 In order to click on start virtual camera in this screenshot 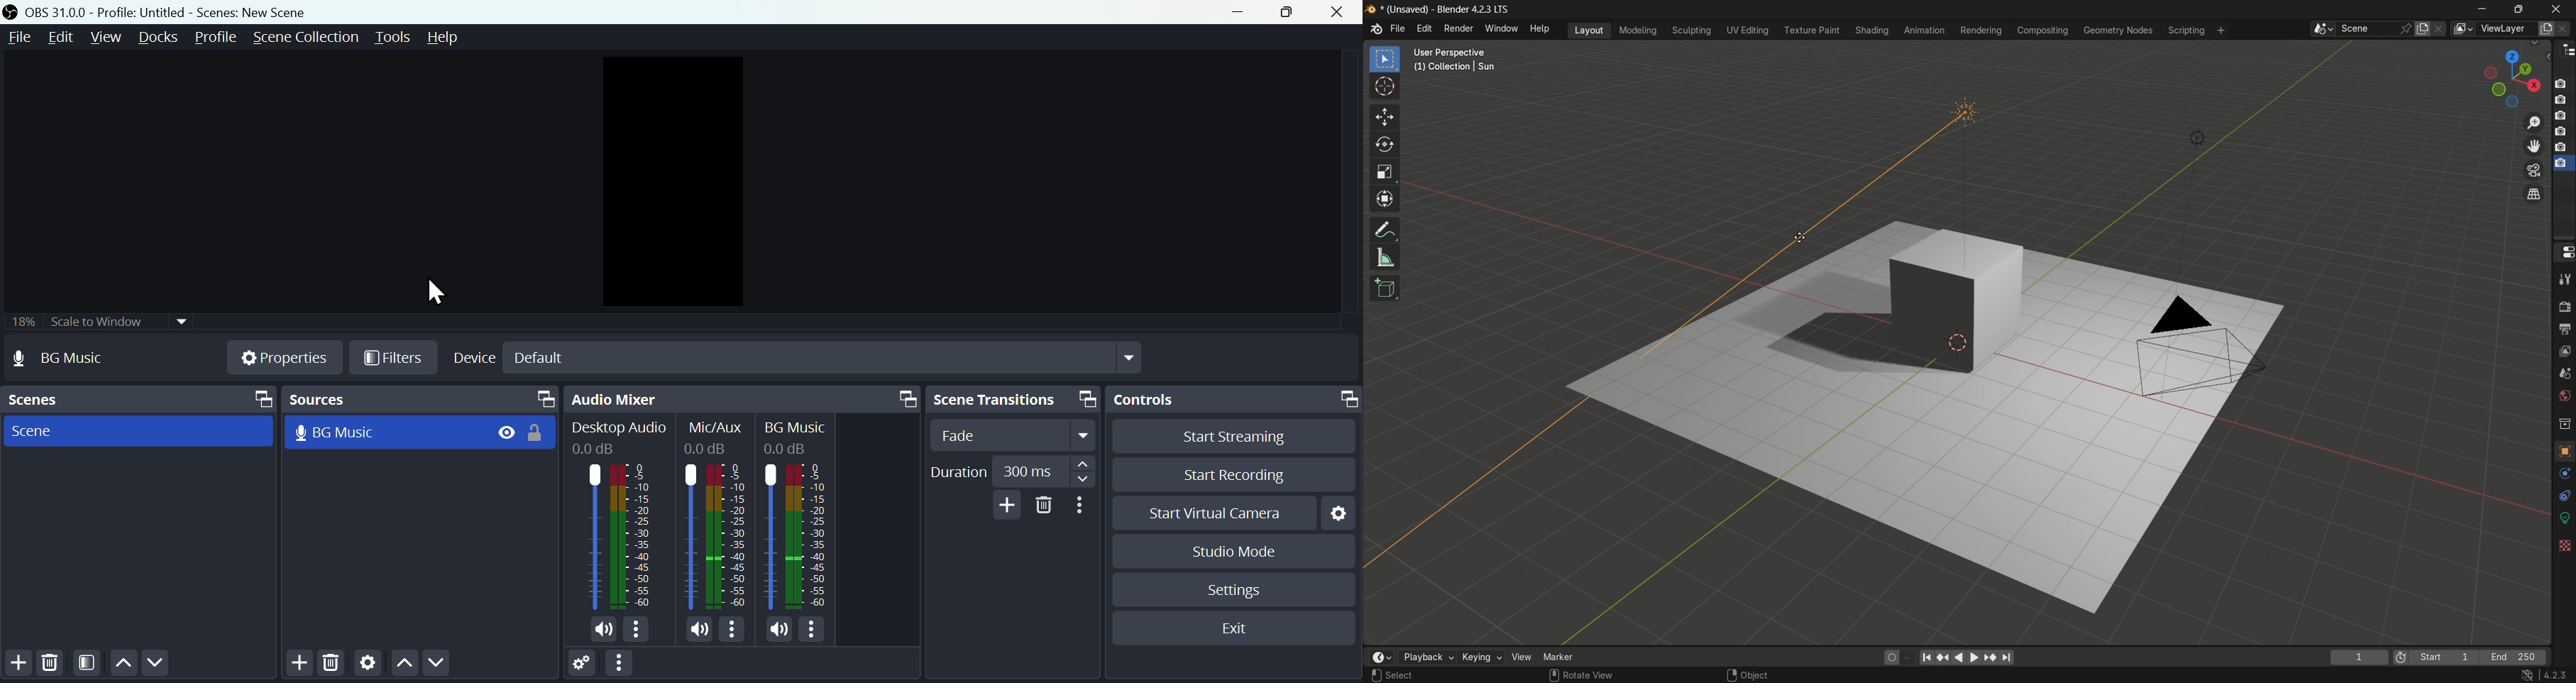, I will do `click(1216, 515)`.